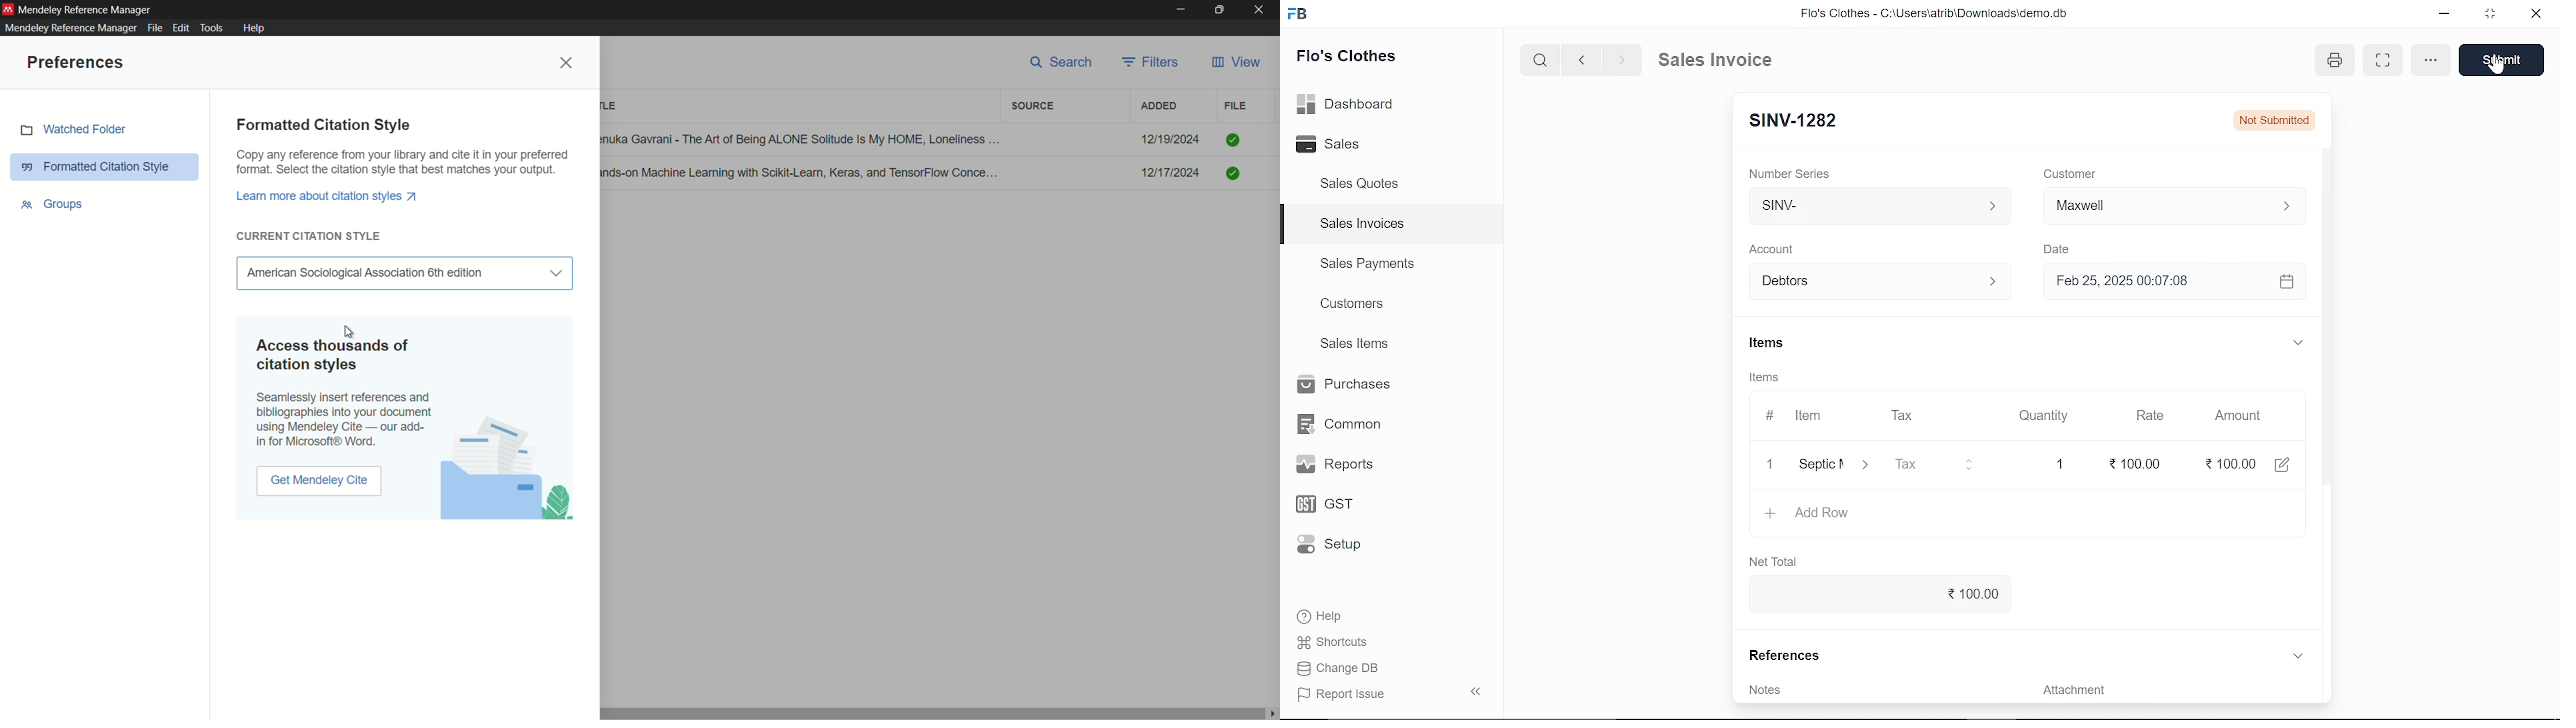  I want to click on formatted citation style, so click(323, 125).